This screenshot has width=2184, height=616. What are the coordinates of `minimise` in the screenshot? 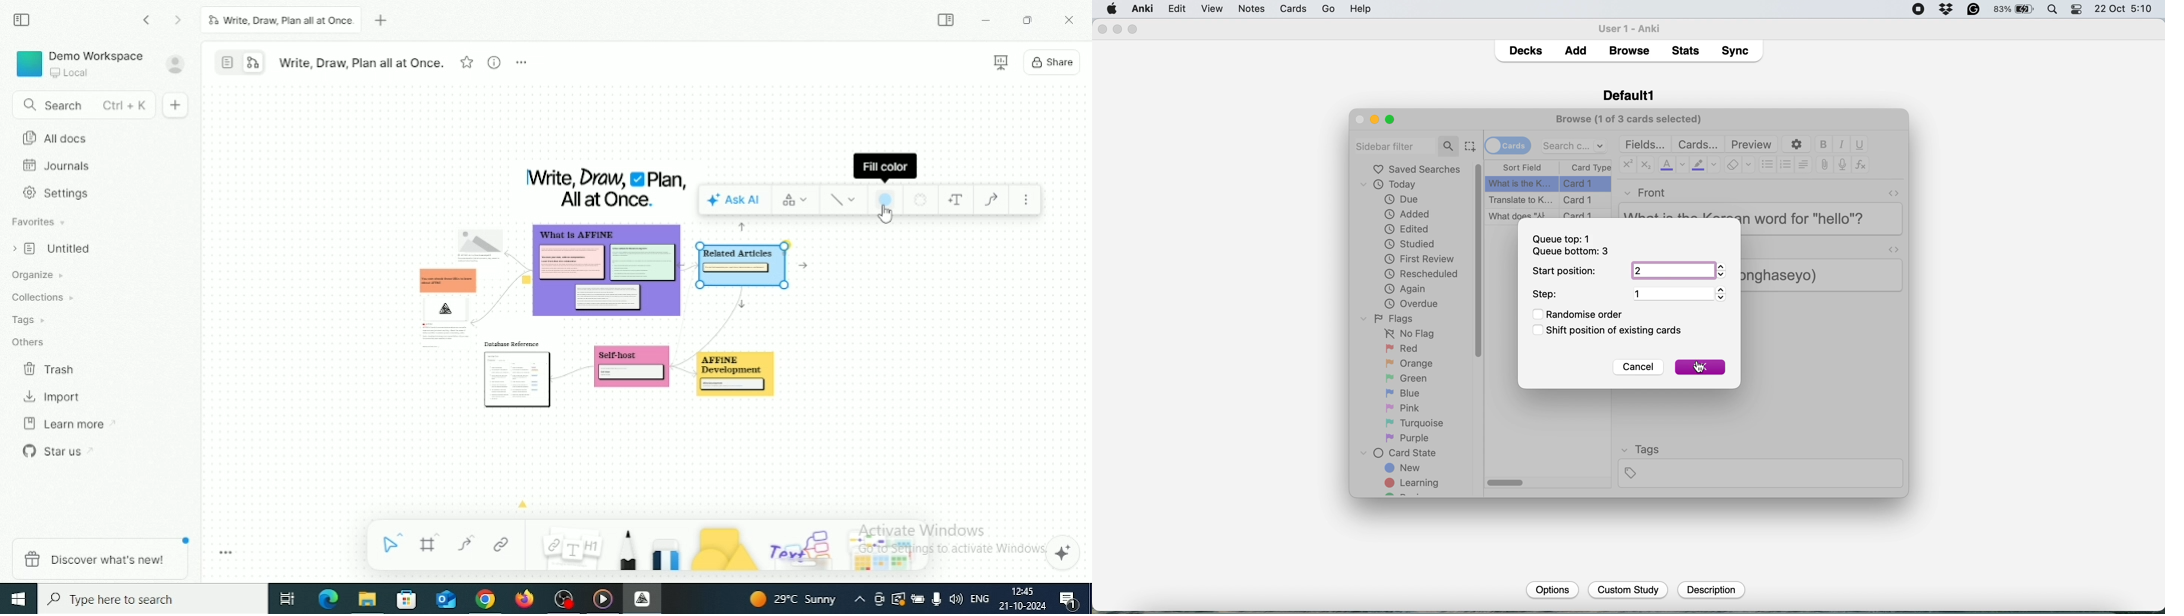 It's located at (1118, 28).